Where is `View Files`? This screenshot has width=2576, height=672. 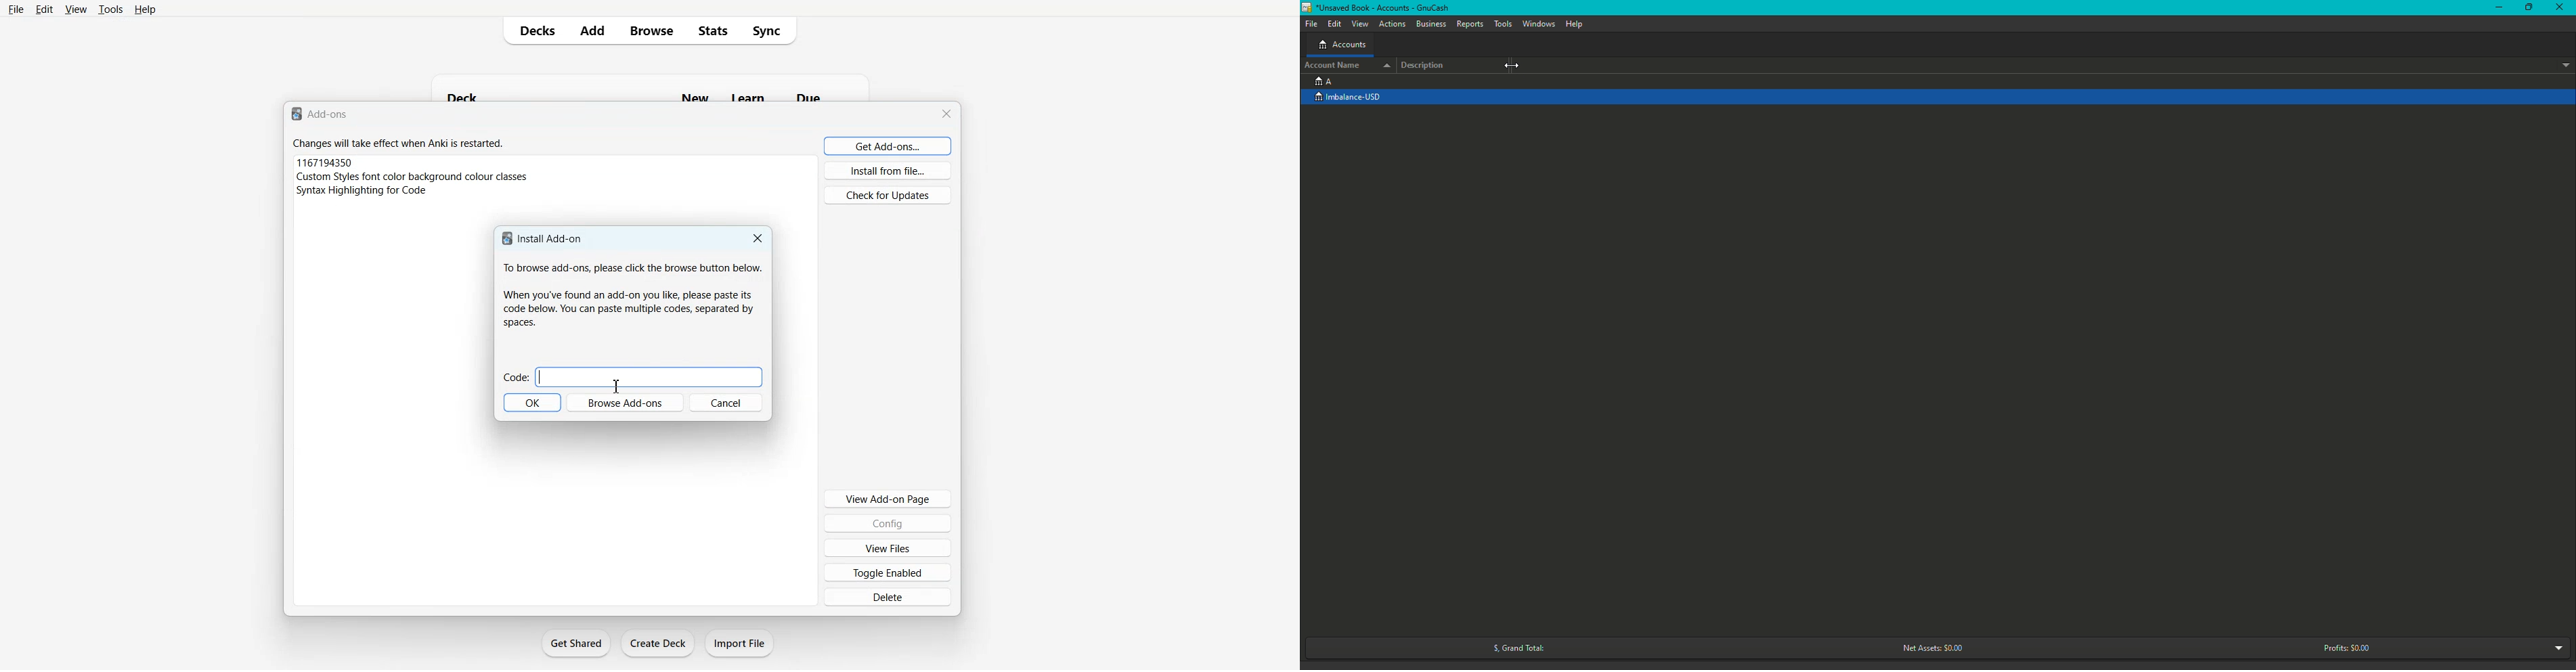 View Files is located at coordinates (888, 548).